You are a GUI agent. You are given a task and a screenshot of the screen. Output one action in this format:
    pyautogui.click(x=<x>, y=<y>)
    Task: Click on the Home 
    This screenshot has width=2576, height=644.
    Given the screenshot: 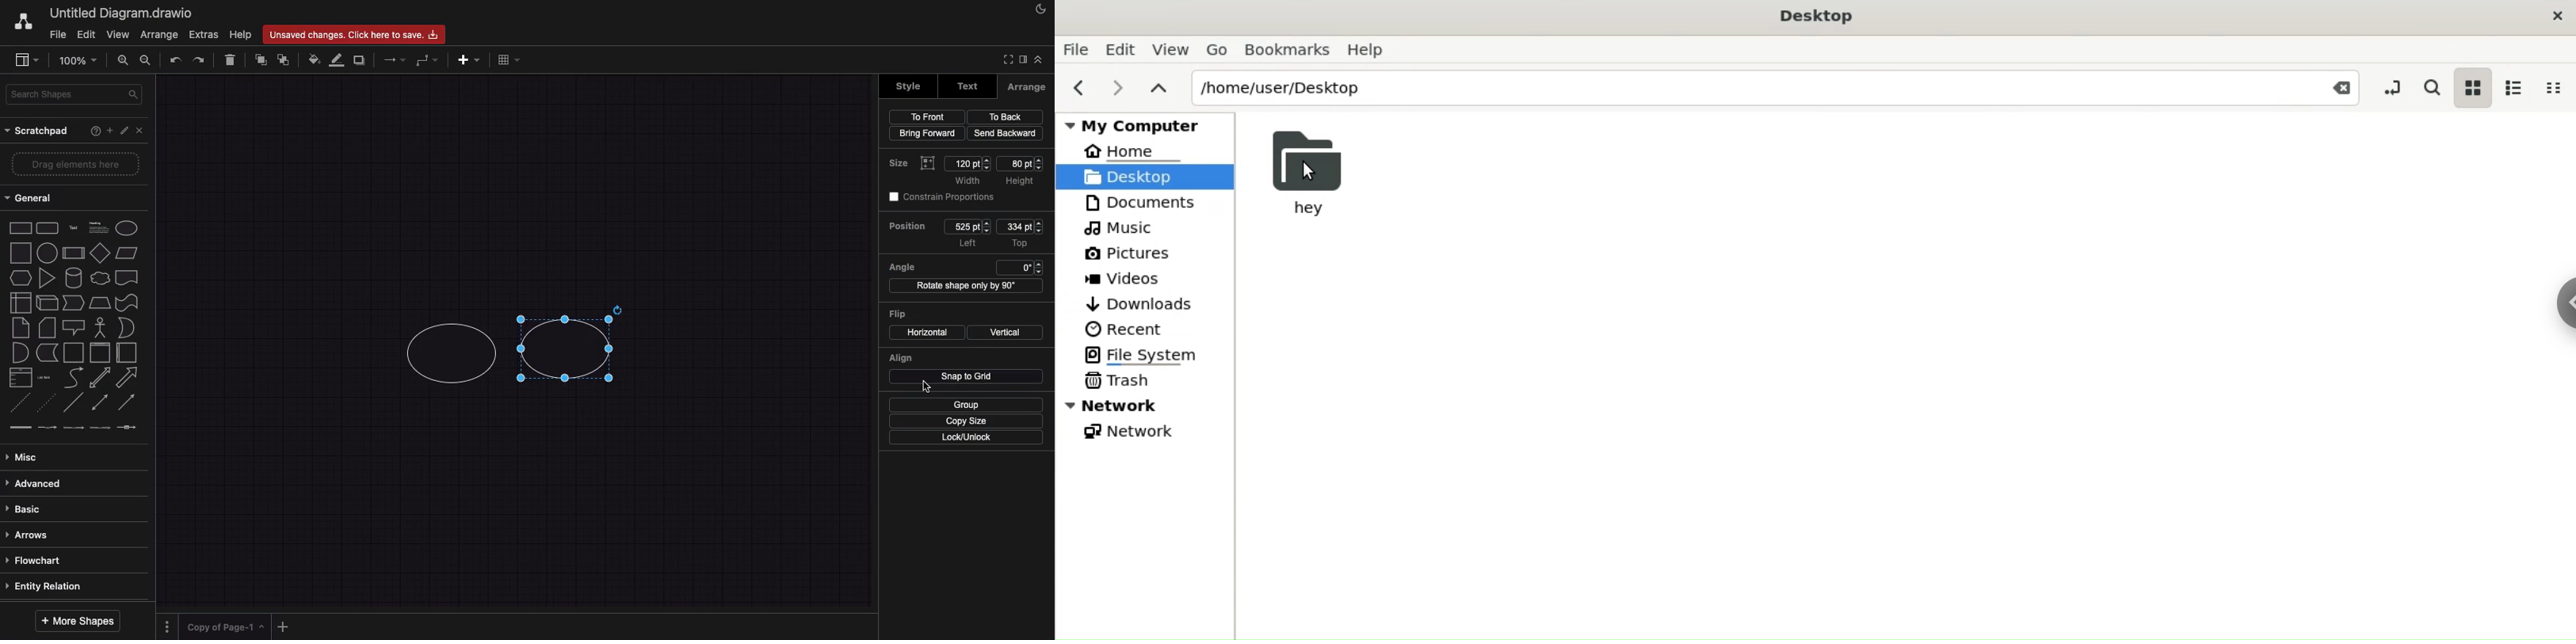 What is the action you would take?
    pyautogui.click(x=1124, y=151)
    